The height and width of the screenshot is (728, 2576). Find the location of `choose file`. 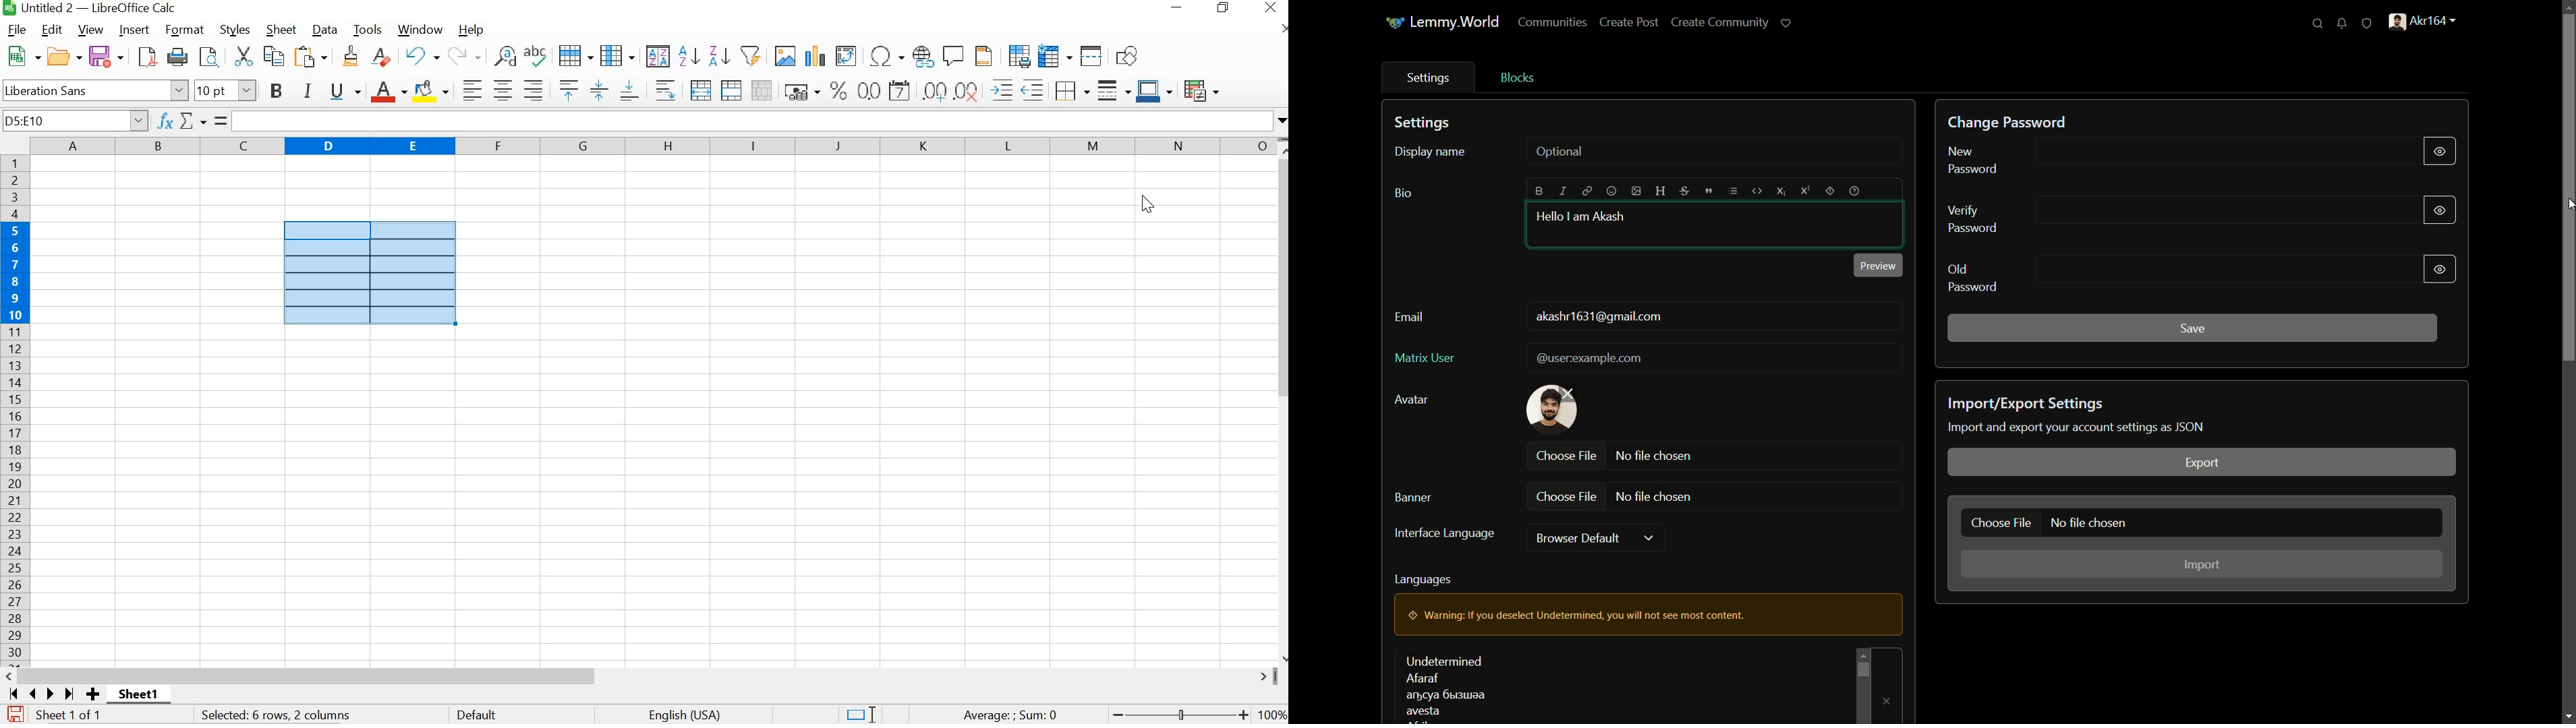

choose file is located at coordinates (1567, 456).